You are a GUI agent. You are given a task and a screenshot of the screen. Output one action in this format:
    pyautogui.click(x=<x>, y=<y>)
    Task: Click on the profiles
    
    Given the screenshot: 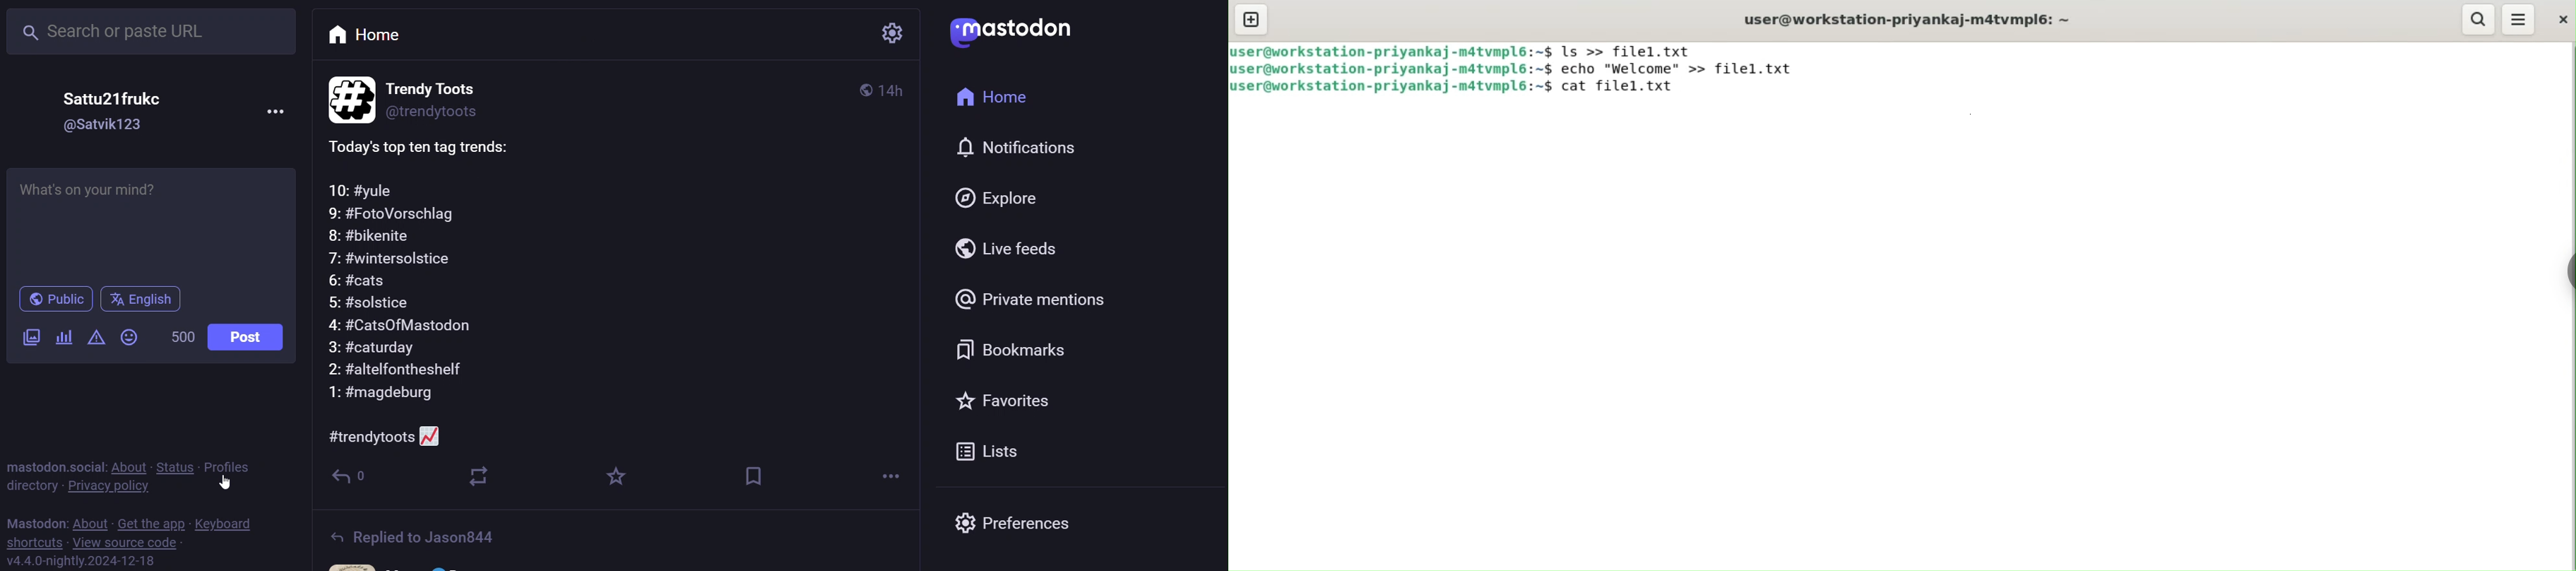 What is the action you would take?
    pyautogui.click(x=232, y=465)
    